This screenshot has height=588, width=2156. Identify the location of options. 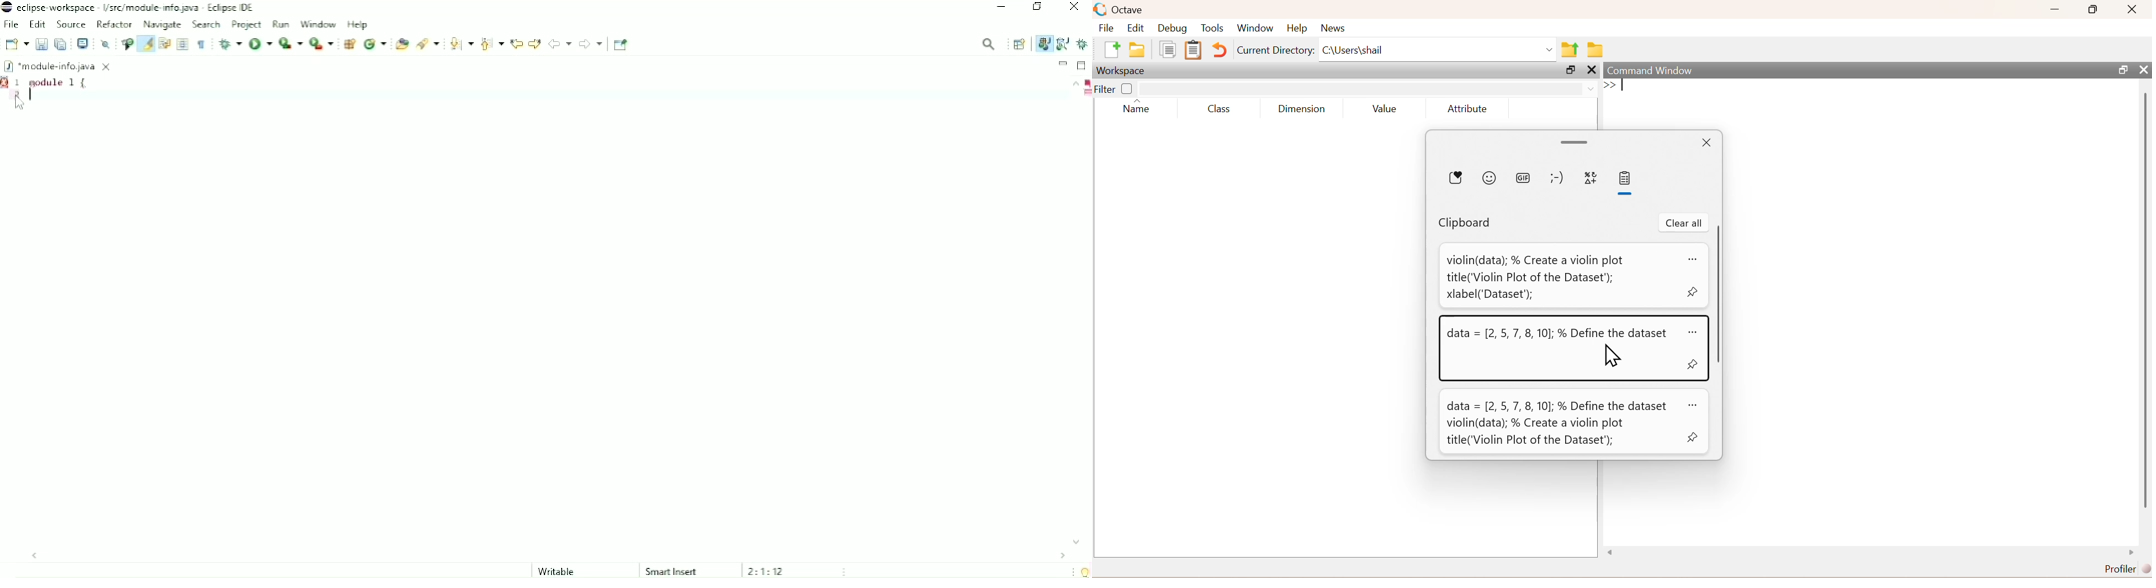
(1695, 333).